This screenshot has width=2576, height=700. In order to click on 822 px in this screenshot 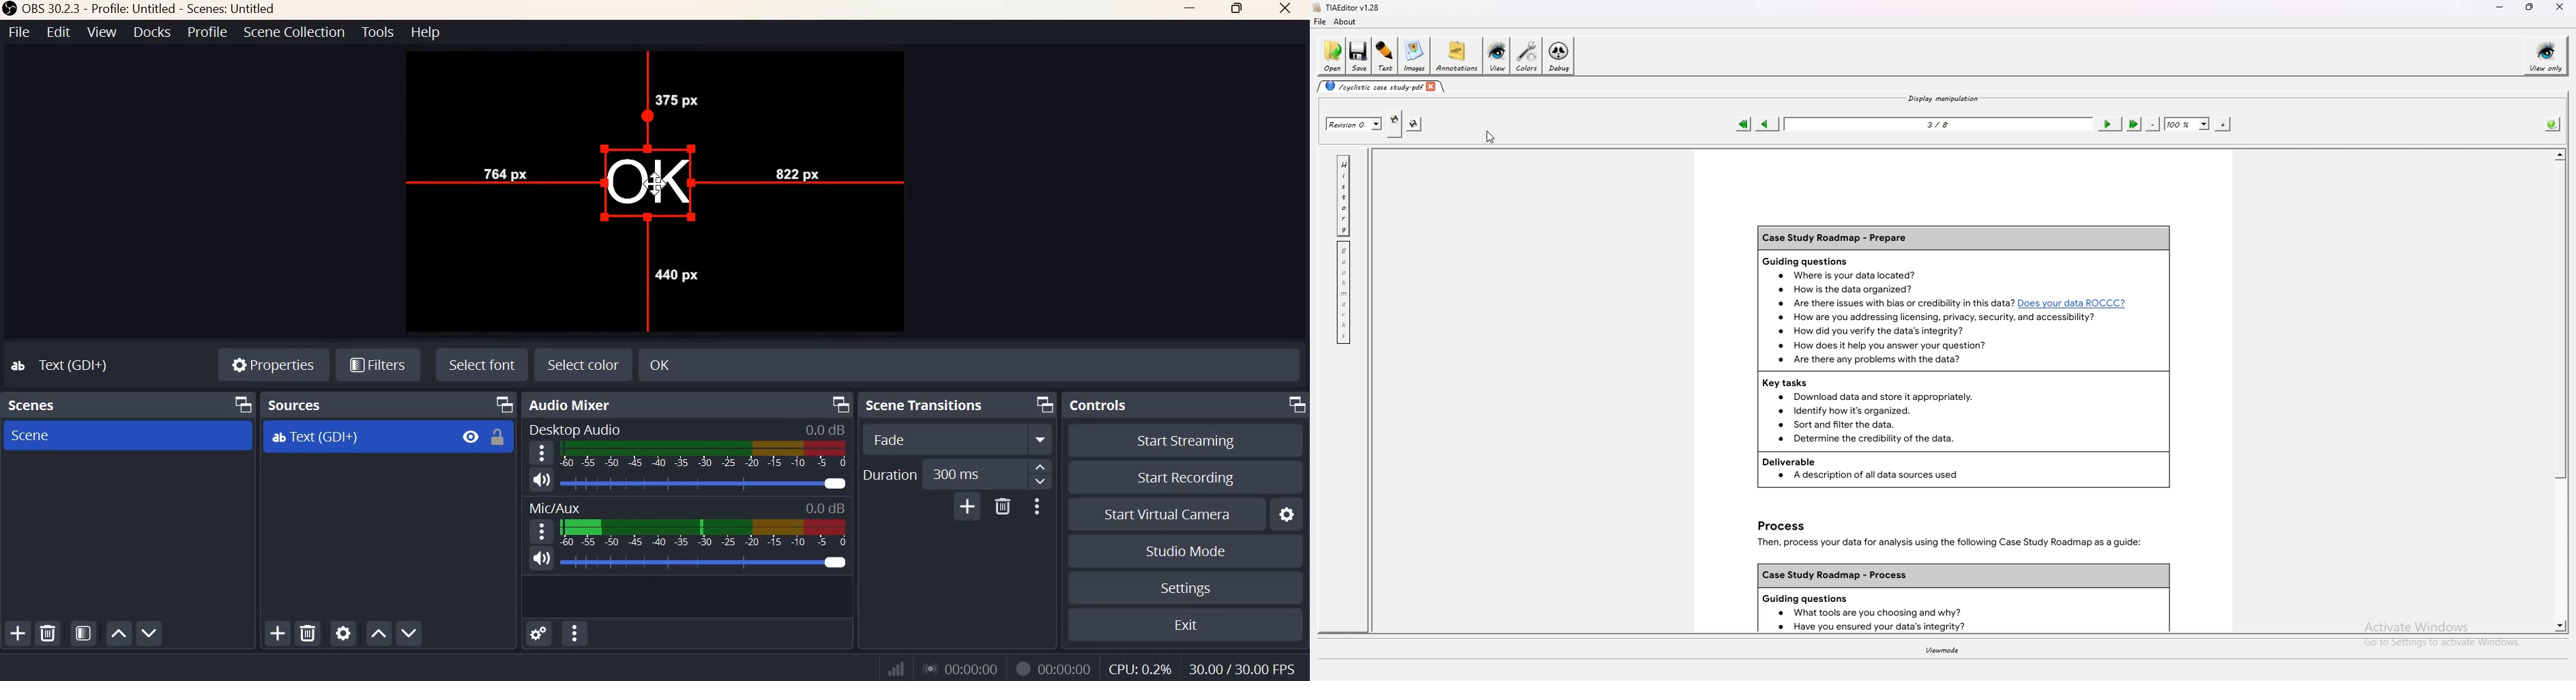, I will do `click(795, 172)`.